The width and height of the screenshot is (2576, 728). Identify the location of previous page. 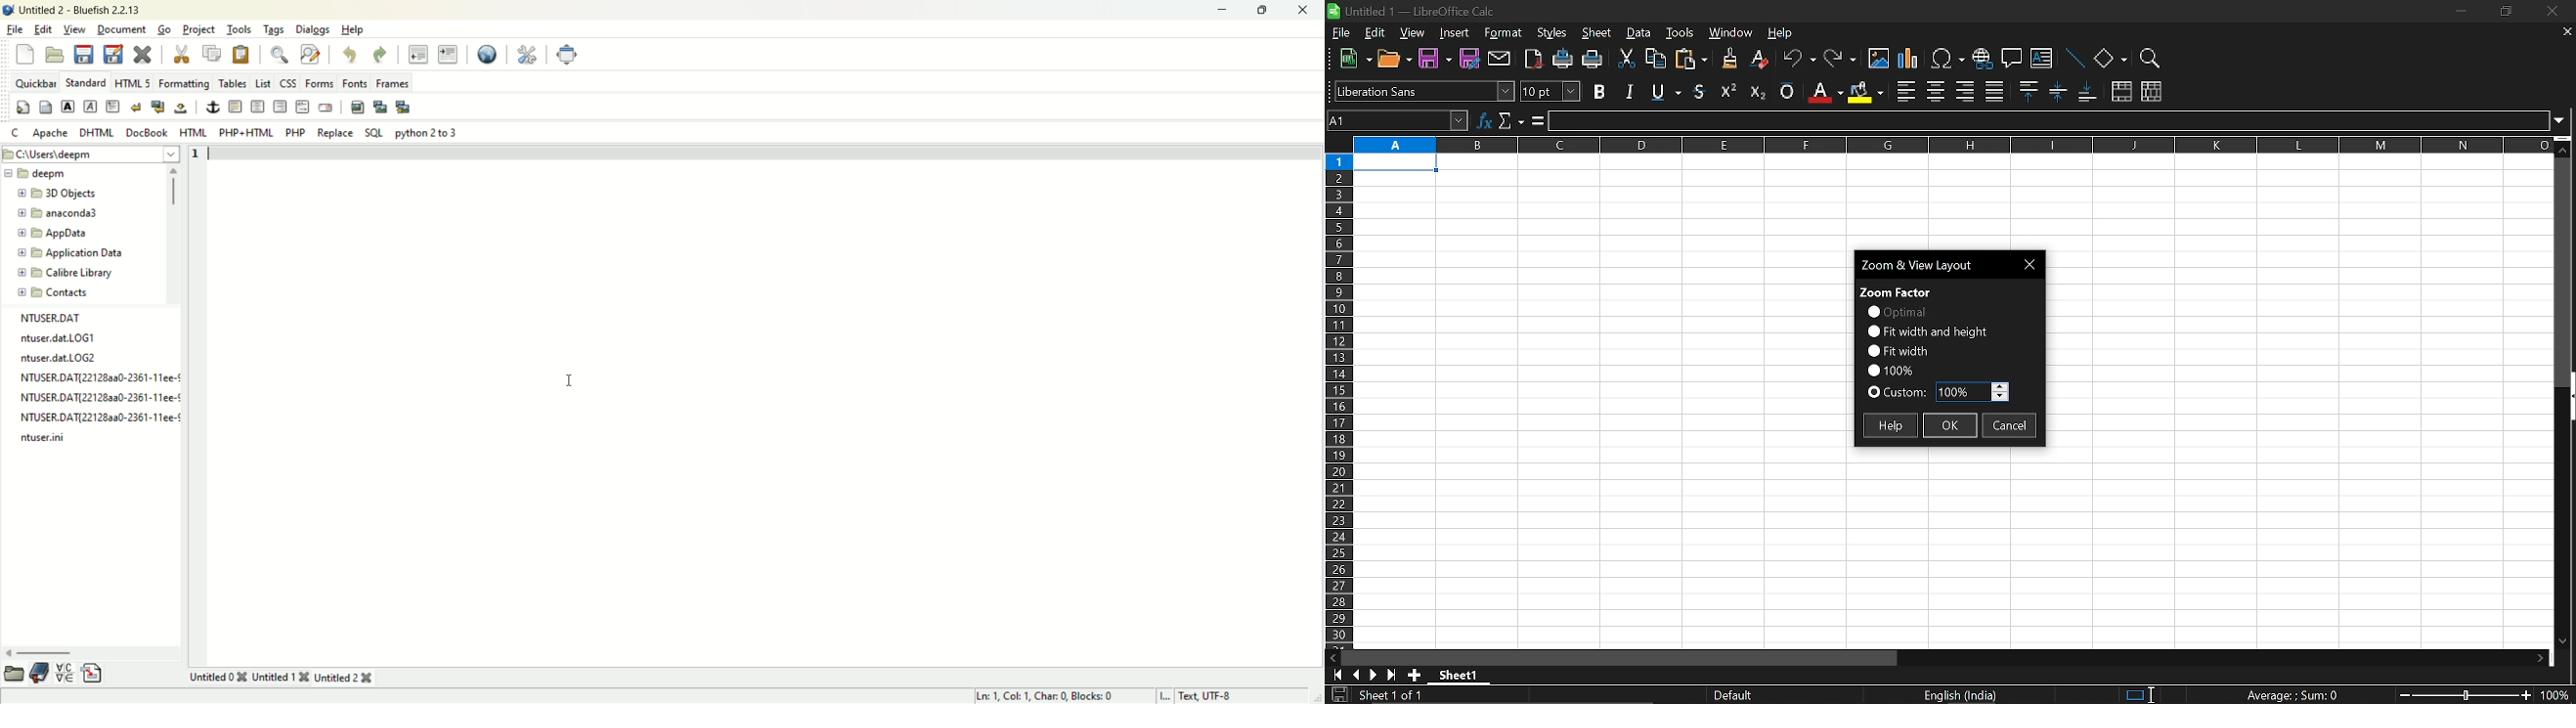
(1356, 675).